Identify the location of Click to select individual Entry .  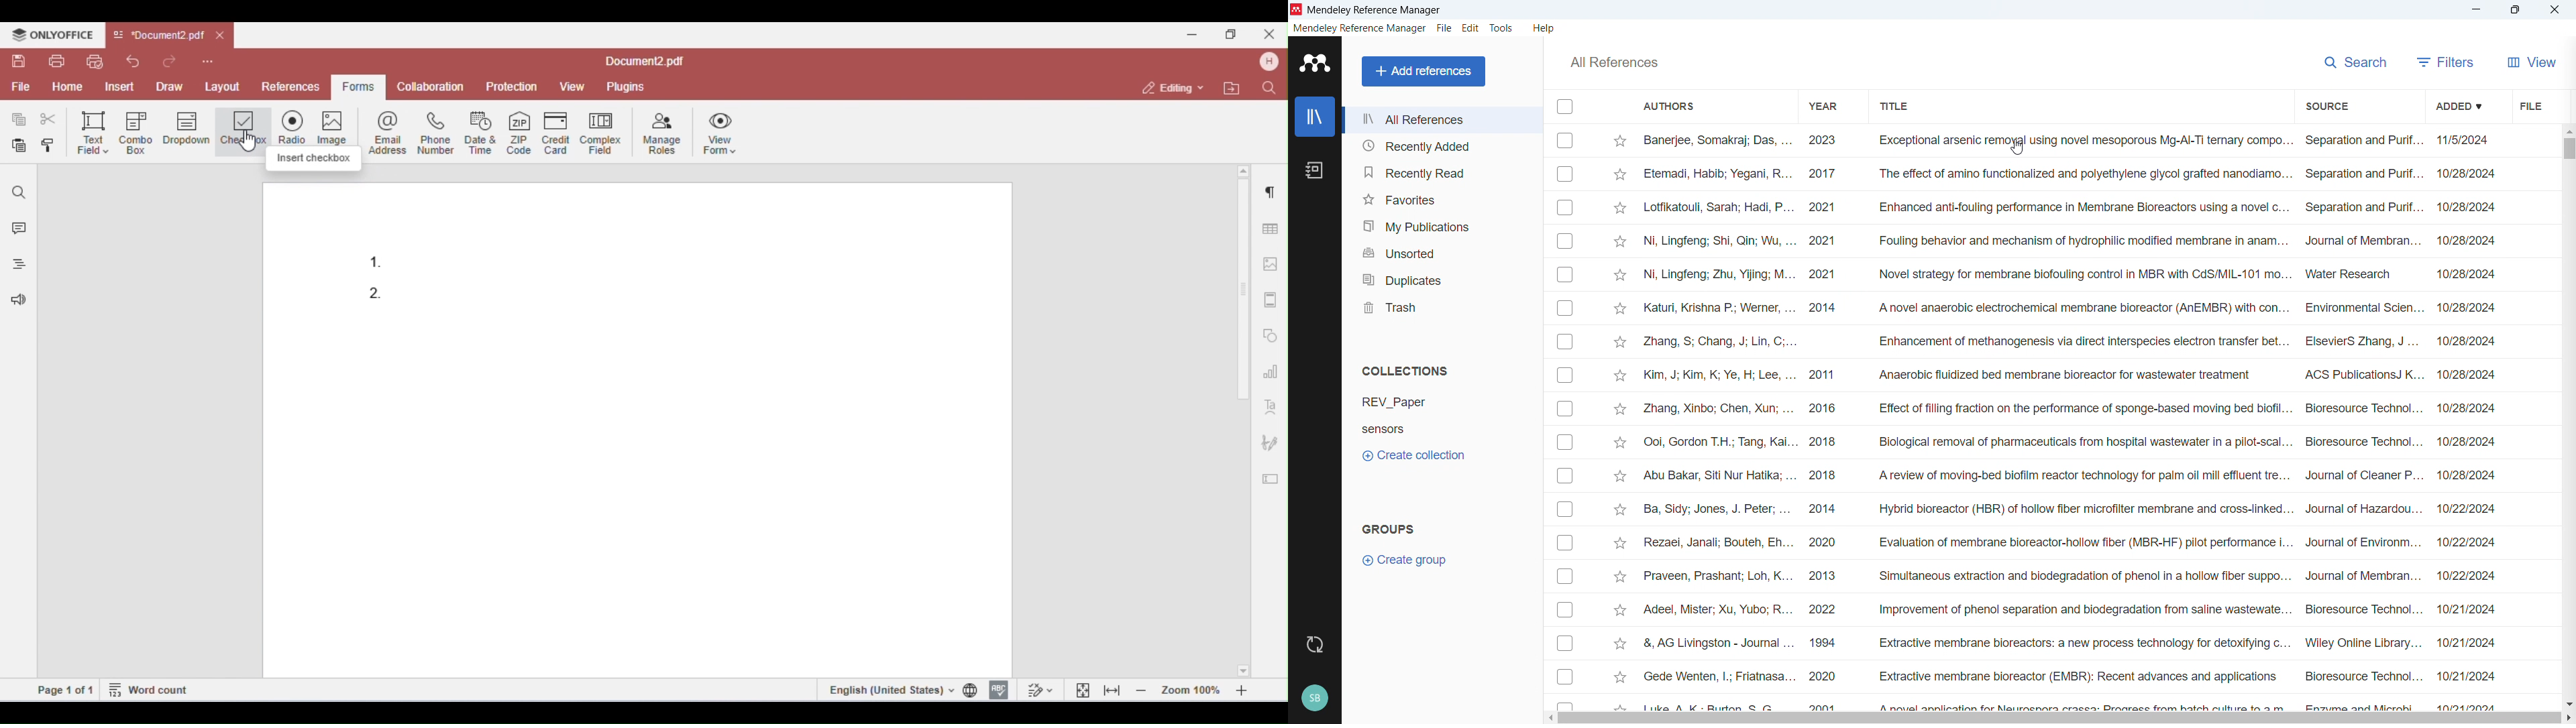
(1566, 140).